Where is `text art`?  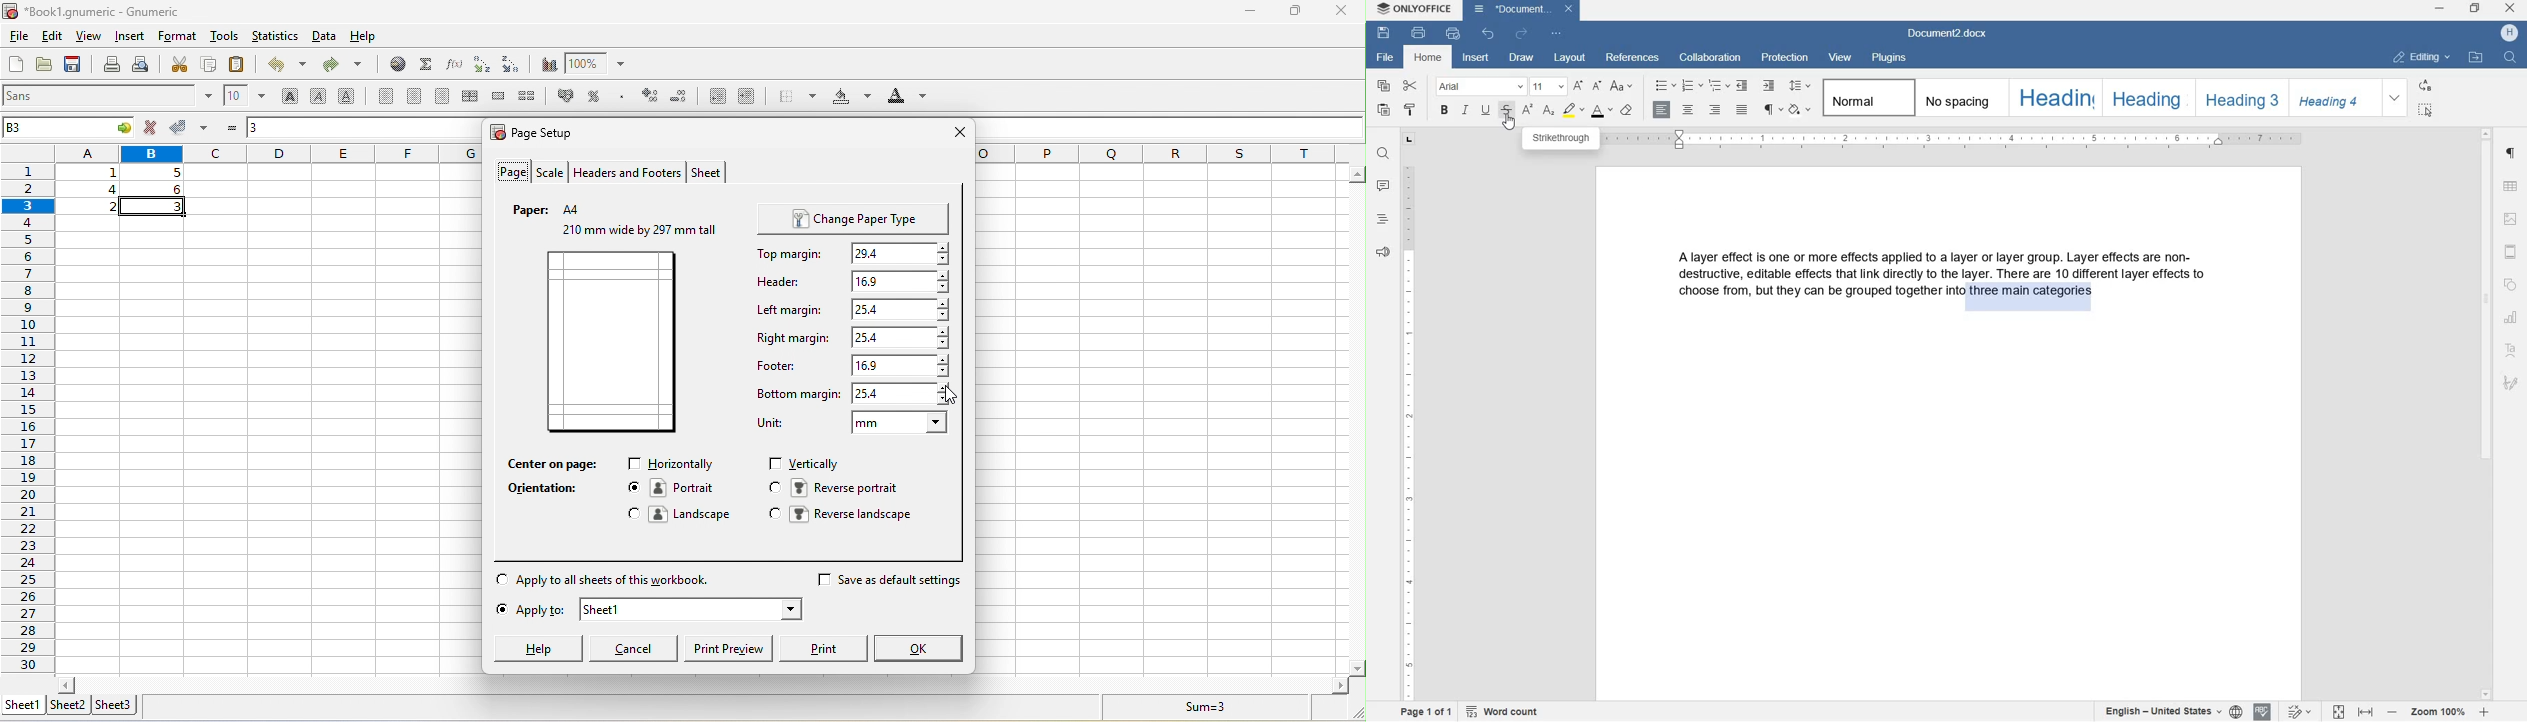 text art is located at coordinates (2514, 353).